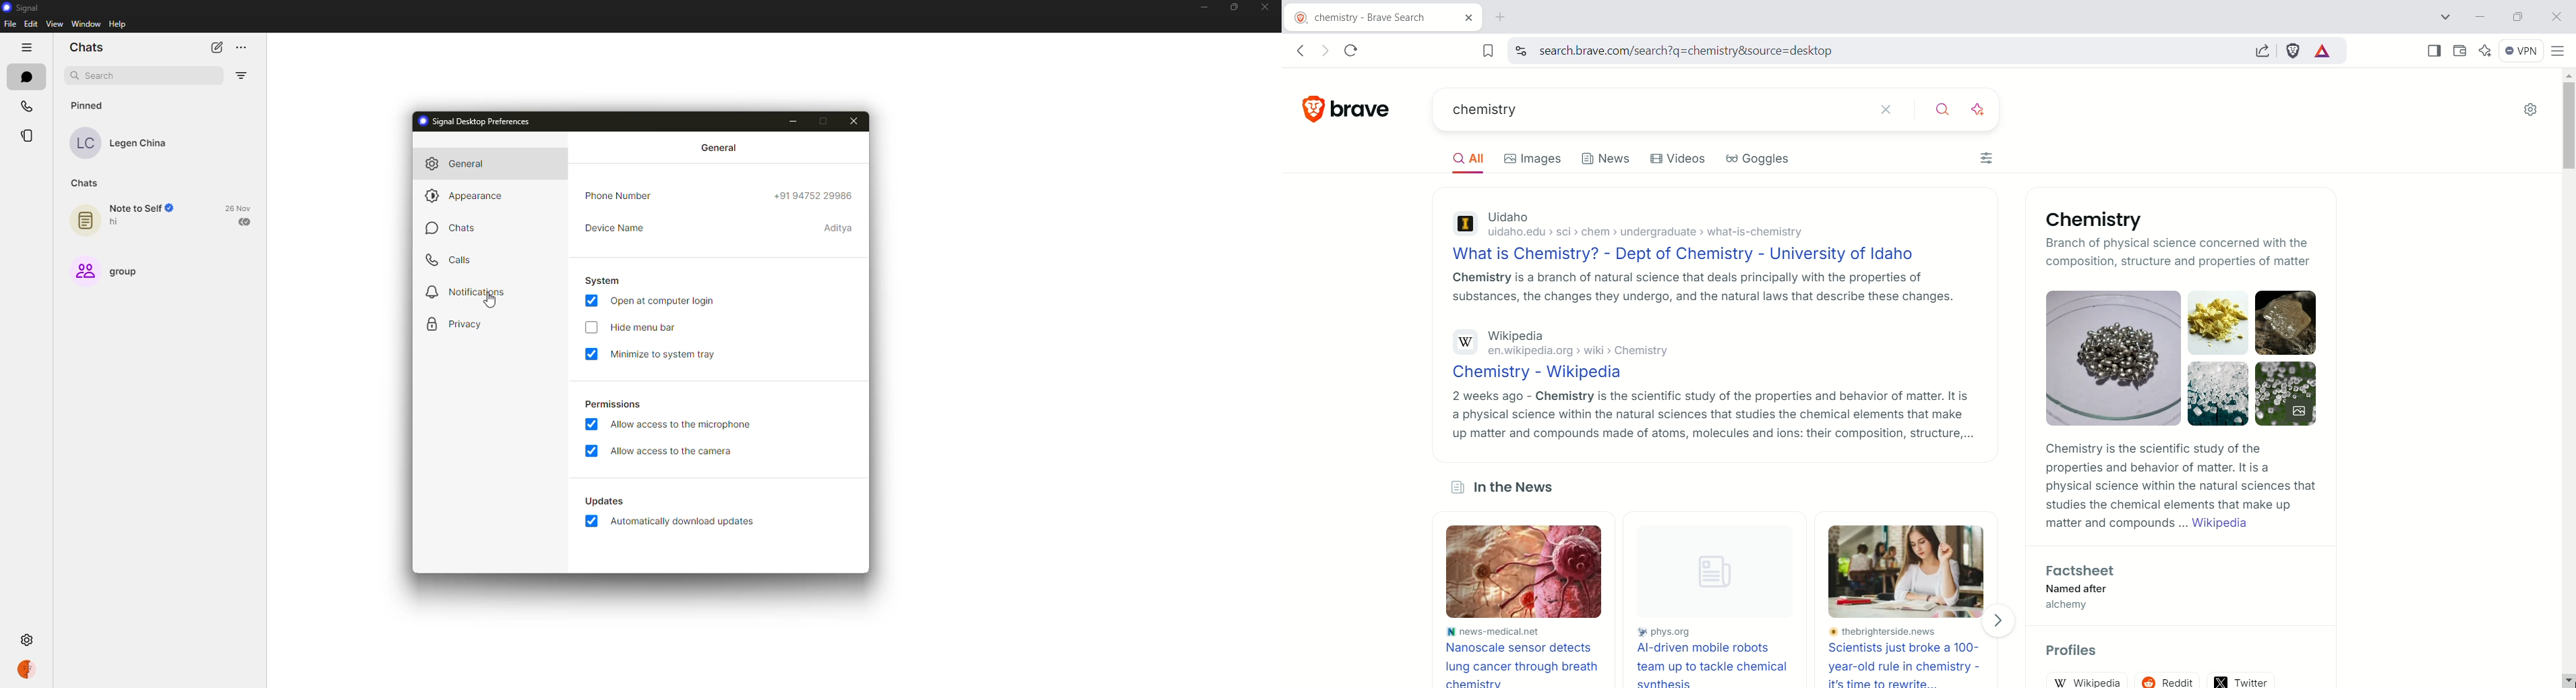 The width and height of the screenshot is (2576, 700). I want to click on automatically download updates, so click(606, 502).